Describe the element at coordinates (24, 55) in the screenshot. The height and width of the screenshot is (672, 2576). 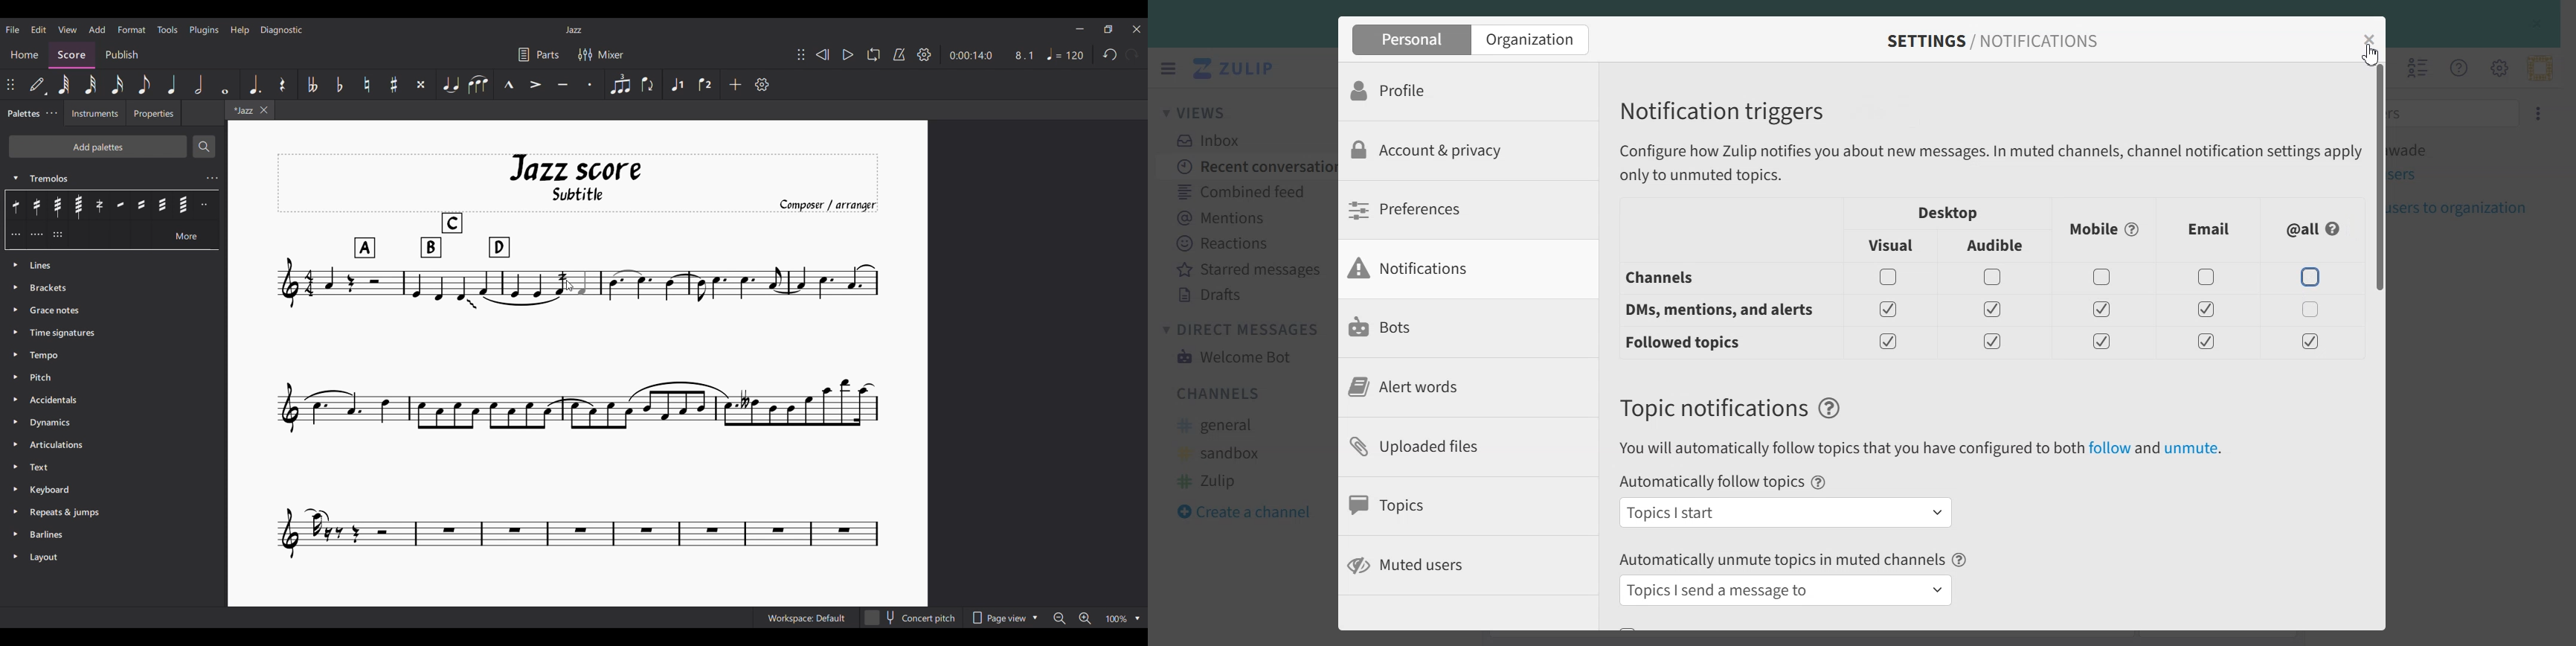
I see `Home` at that location.